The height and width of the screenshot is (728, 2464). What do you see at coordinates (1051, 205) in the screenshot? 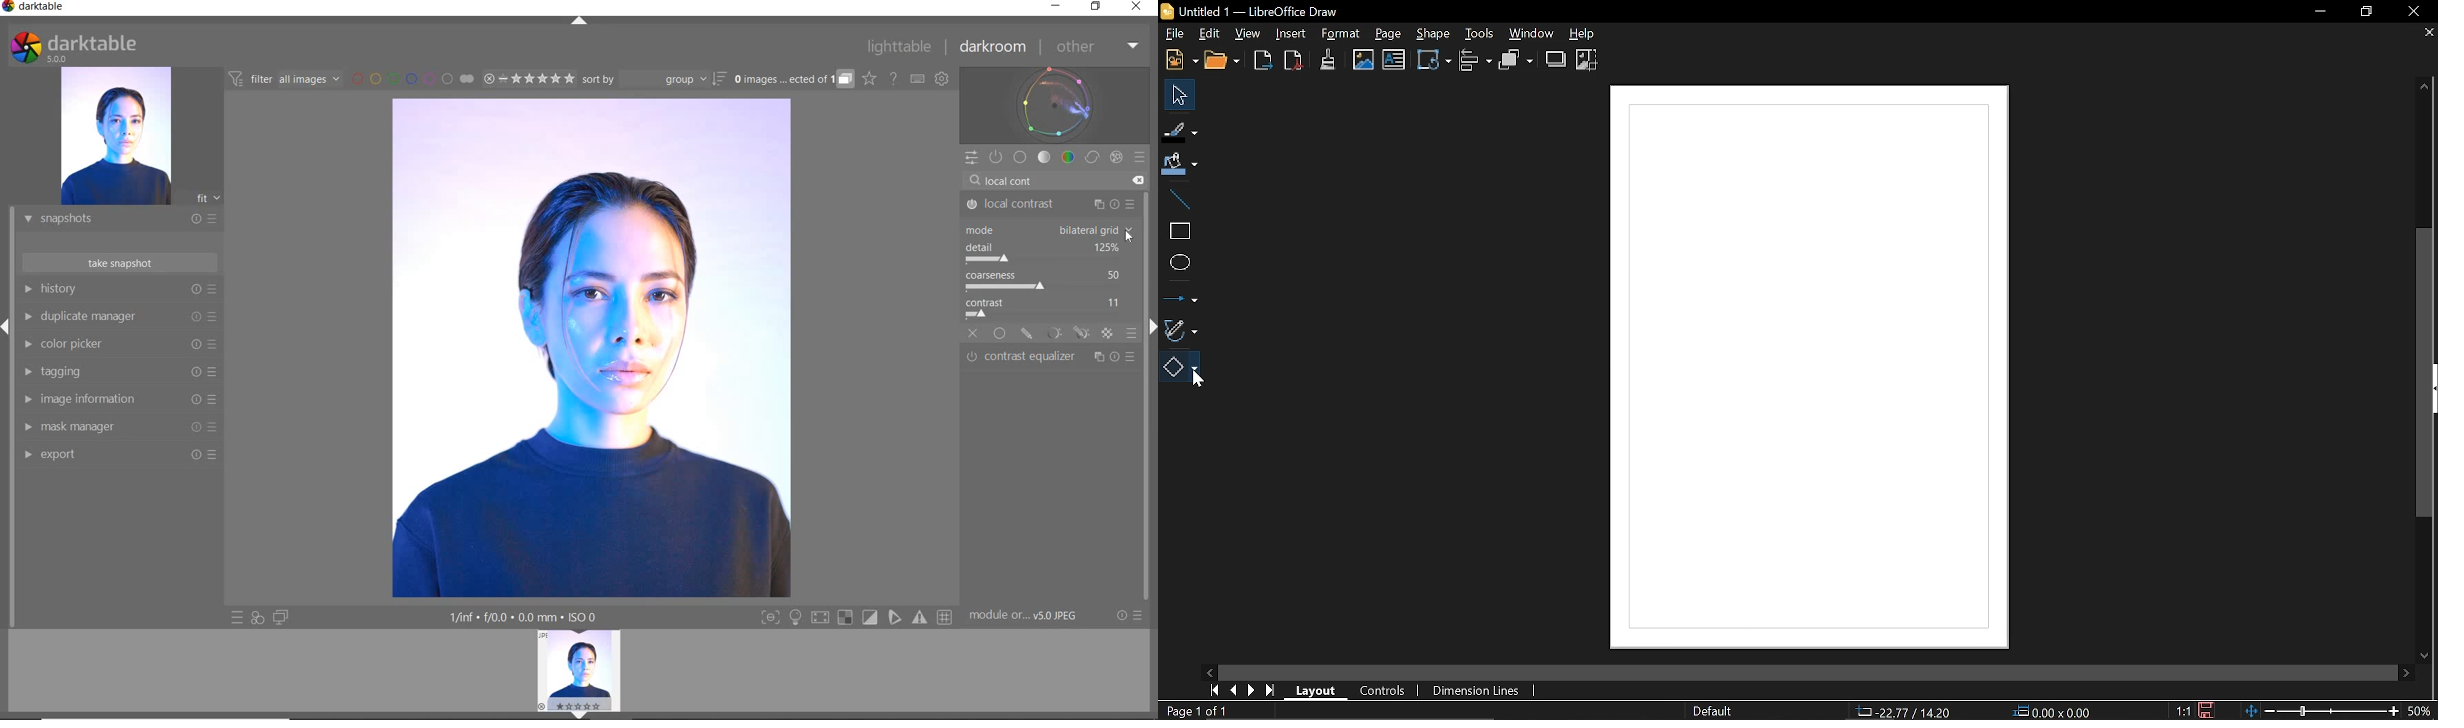
I see `LOCAL CONTRAST` at bounding box center [1051, 205].